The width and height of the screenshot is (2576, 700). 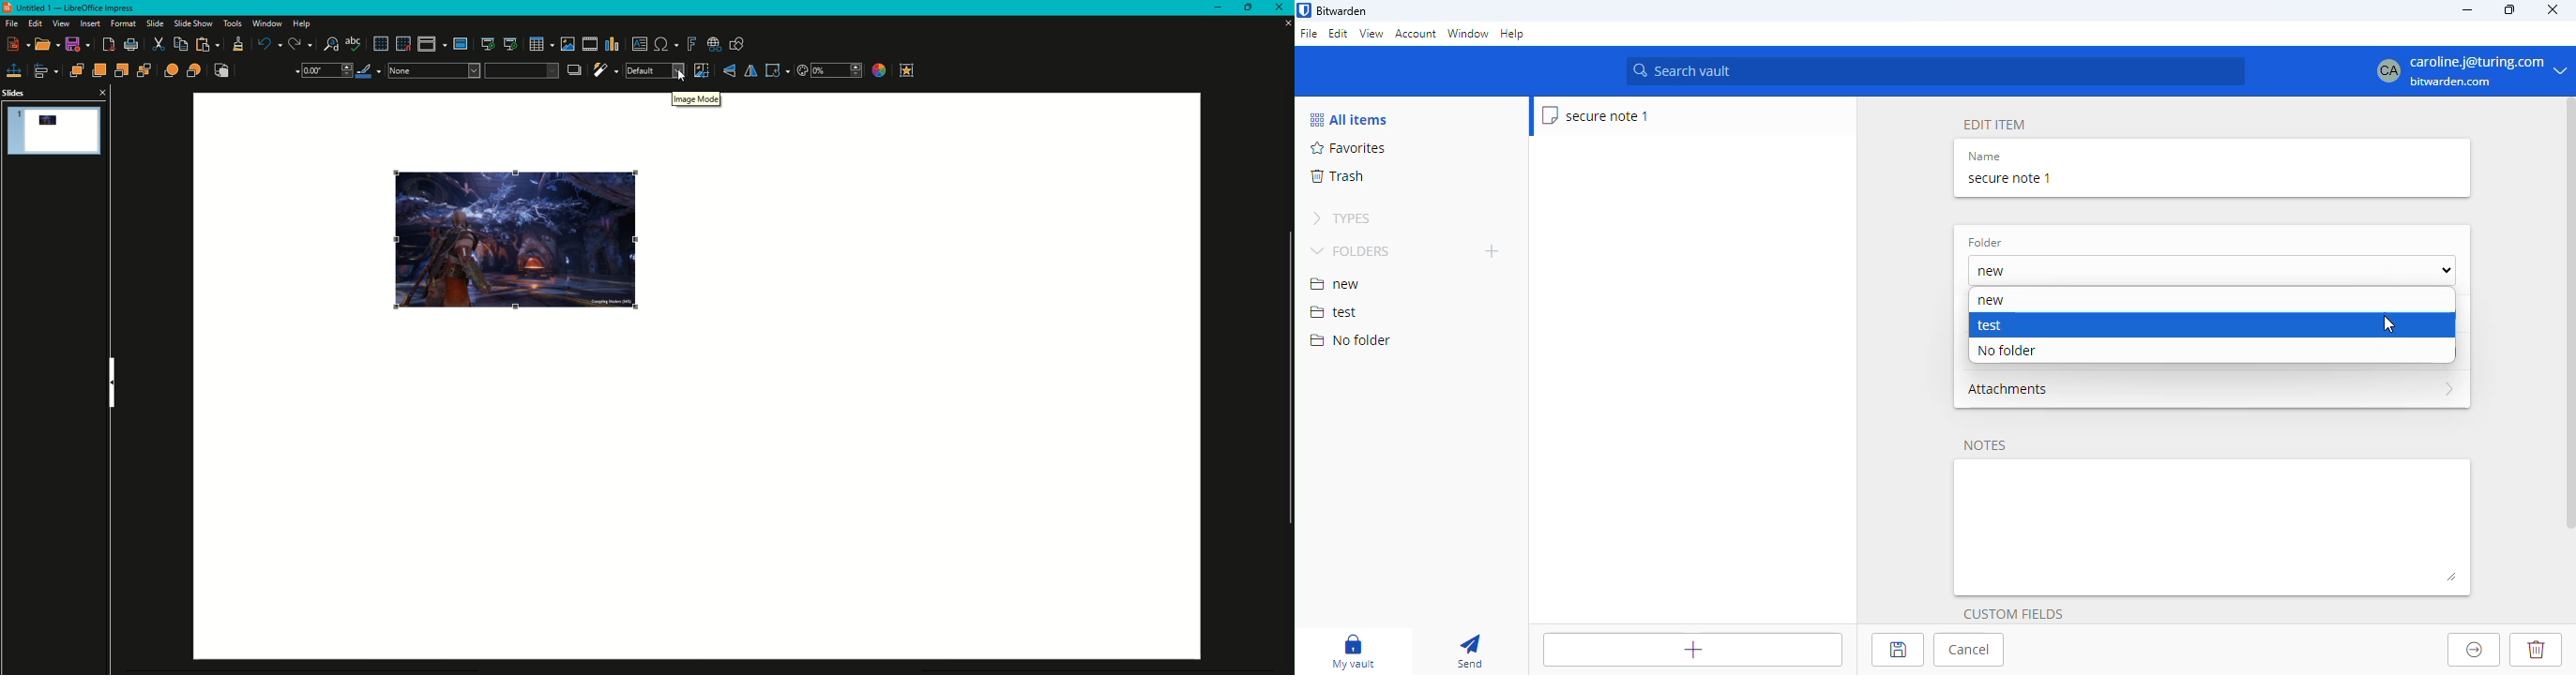 What do you see at coordinates (2211, 270) in the screenshot?
I see `new` at bounding box center [2211, 270].